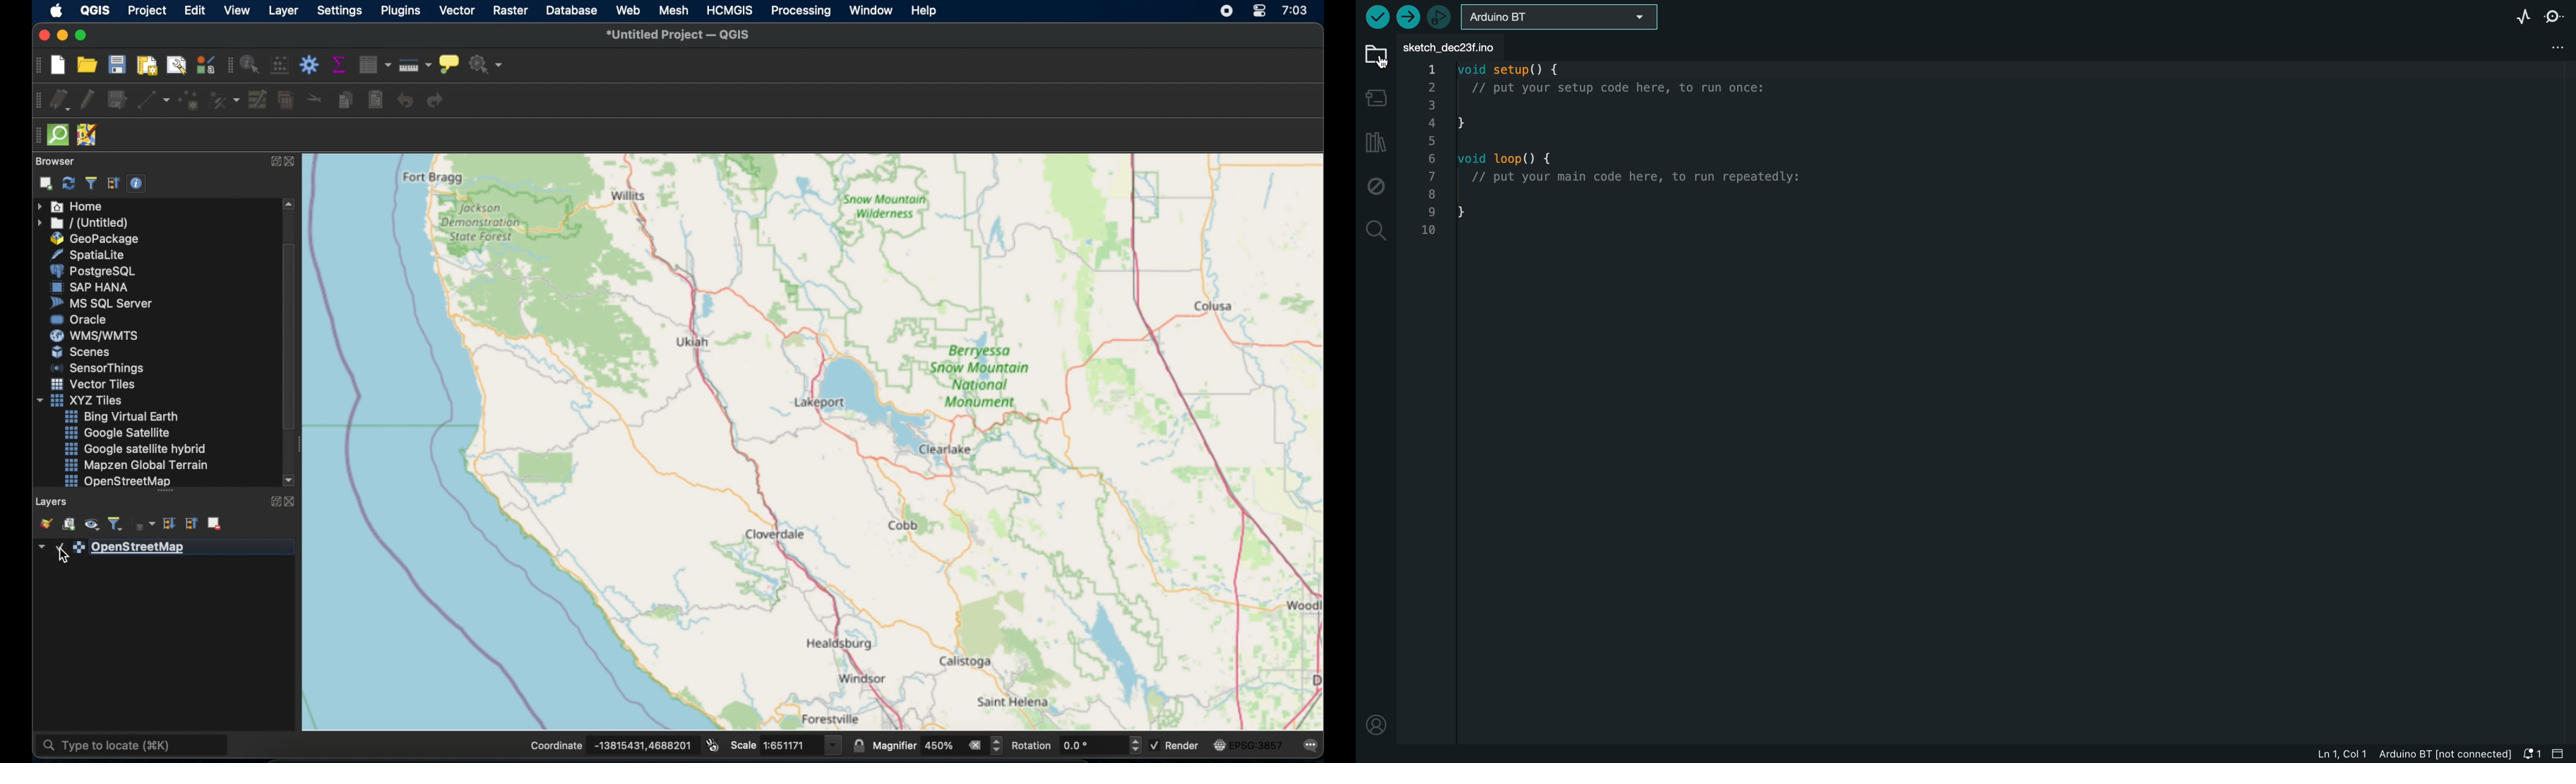 This screenshot has height=784, width=2576. What do you see at coordinates (68, 205) in the screenshot?
I see `home menu` at bounding box center [68, 205].